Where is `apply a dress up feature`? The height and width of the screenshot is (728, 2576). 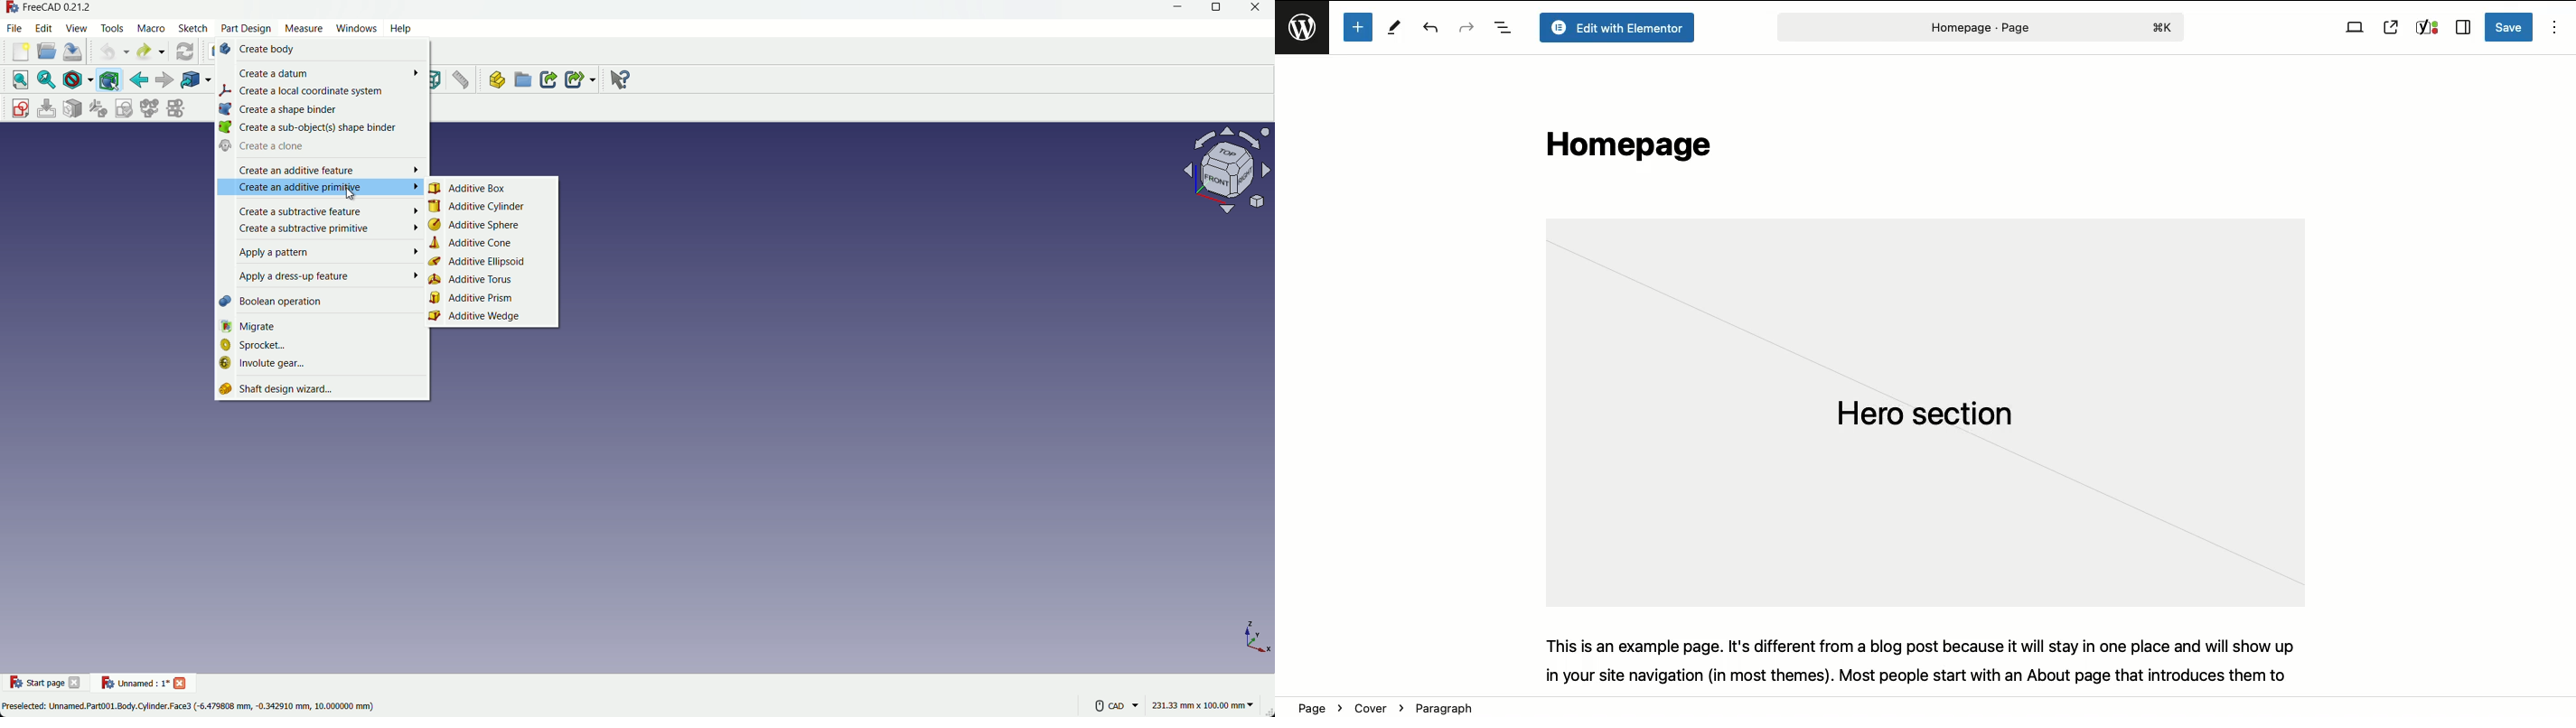 apply a dress up feature is located at coordinates (322, 279).